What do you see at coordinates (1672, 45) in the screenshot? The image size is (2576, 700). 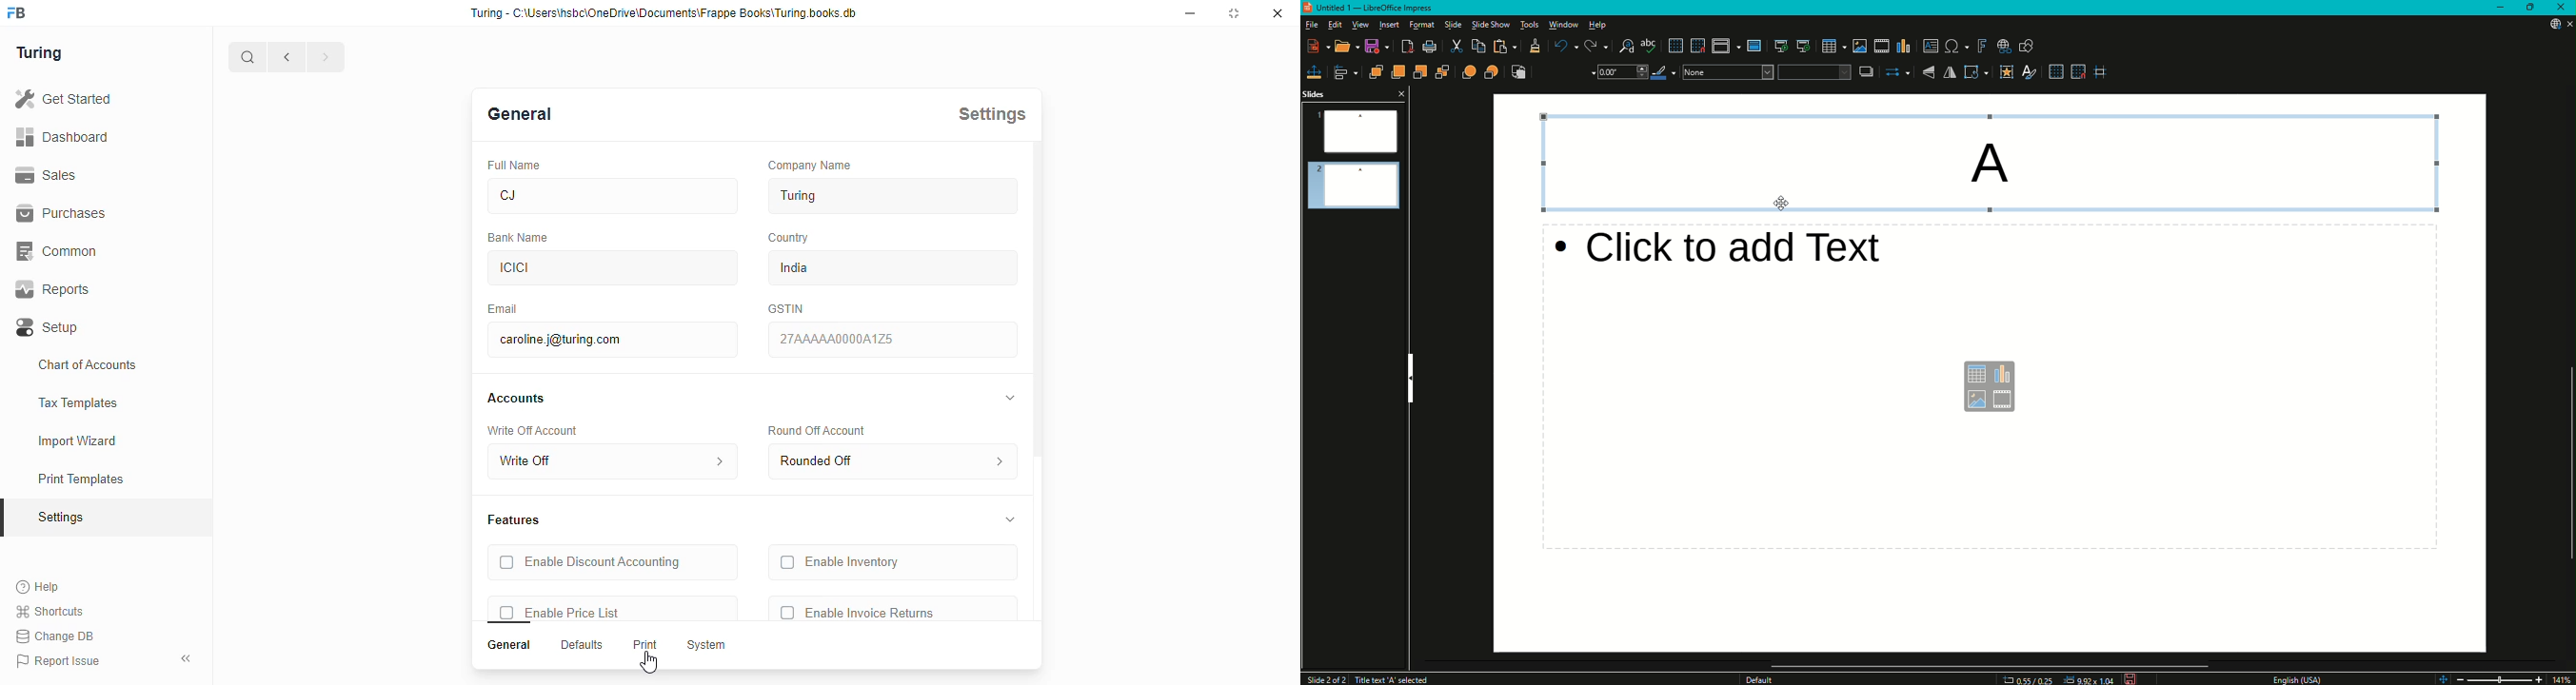 I see `Display Grid` at bounding box center [1672, 45].